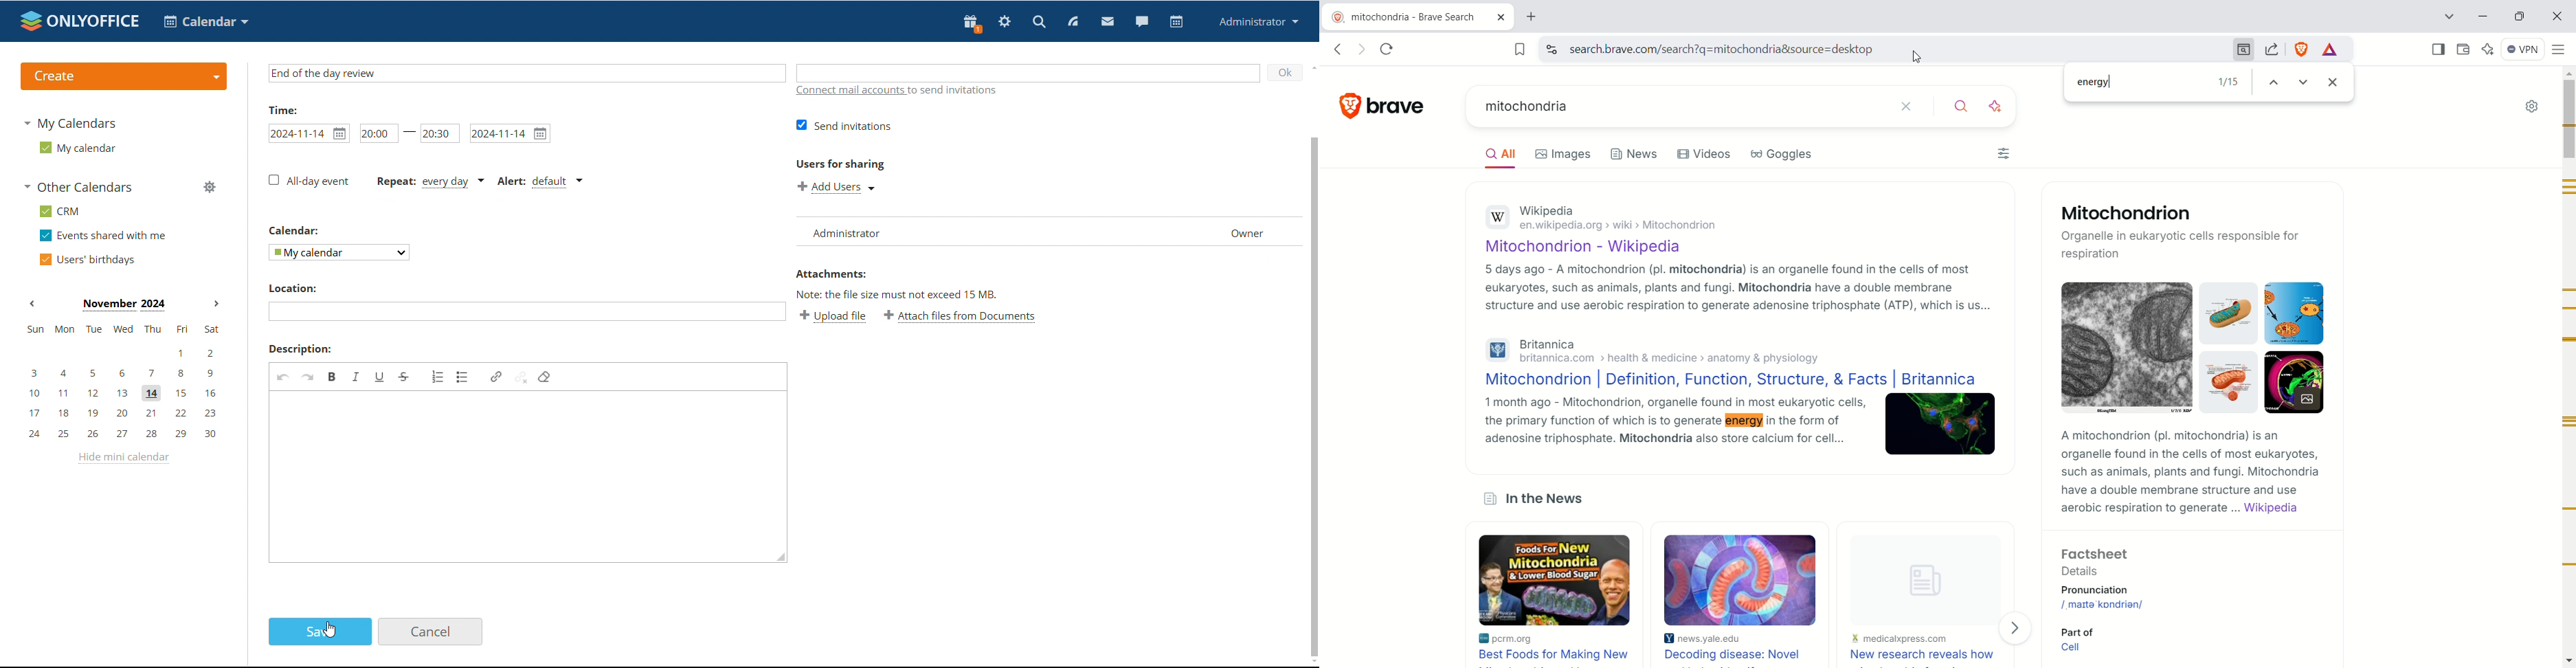  Describe the element at coordinates (330, 630) in the screenshot. I see `cursor` at that location.